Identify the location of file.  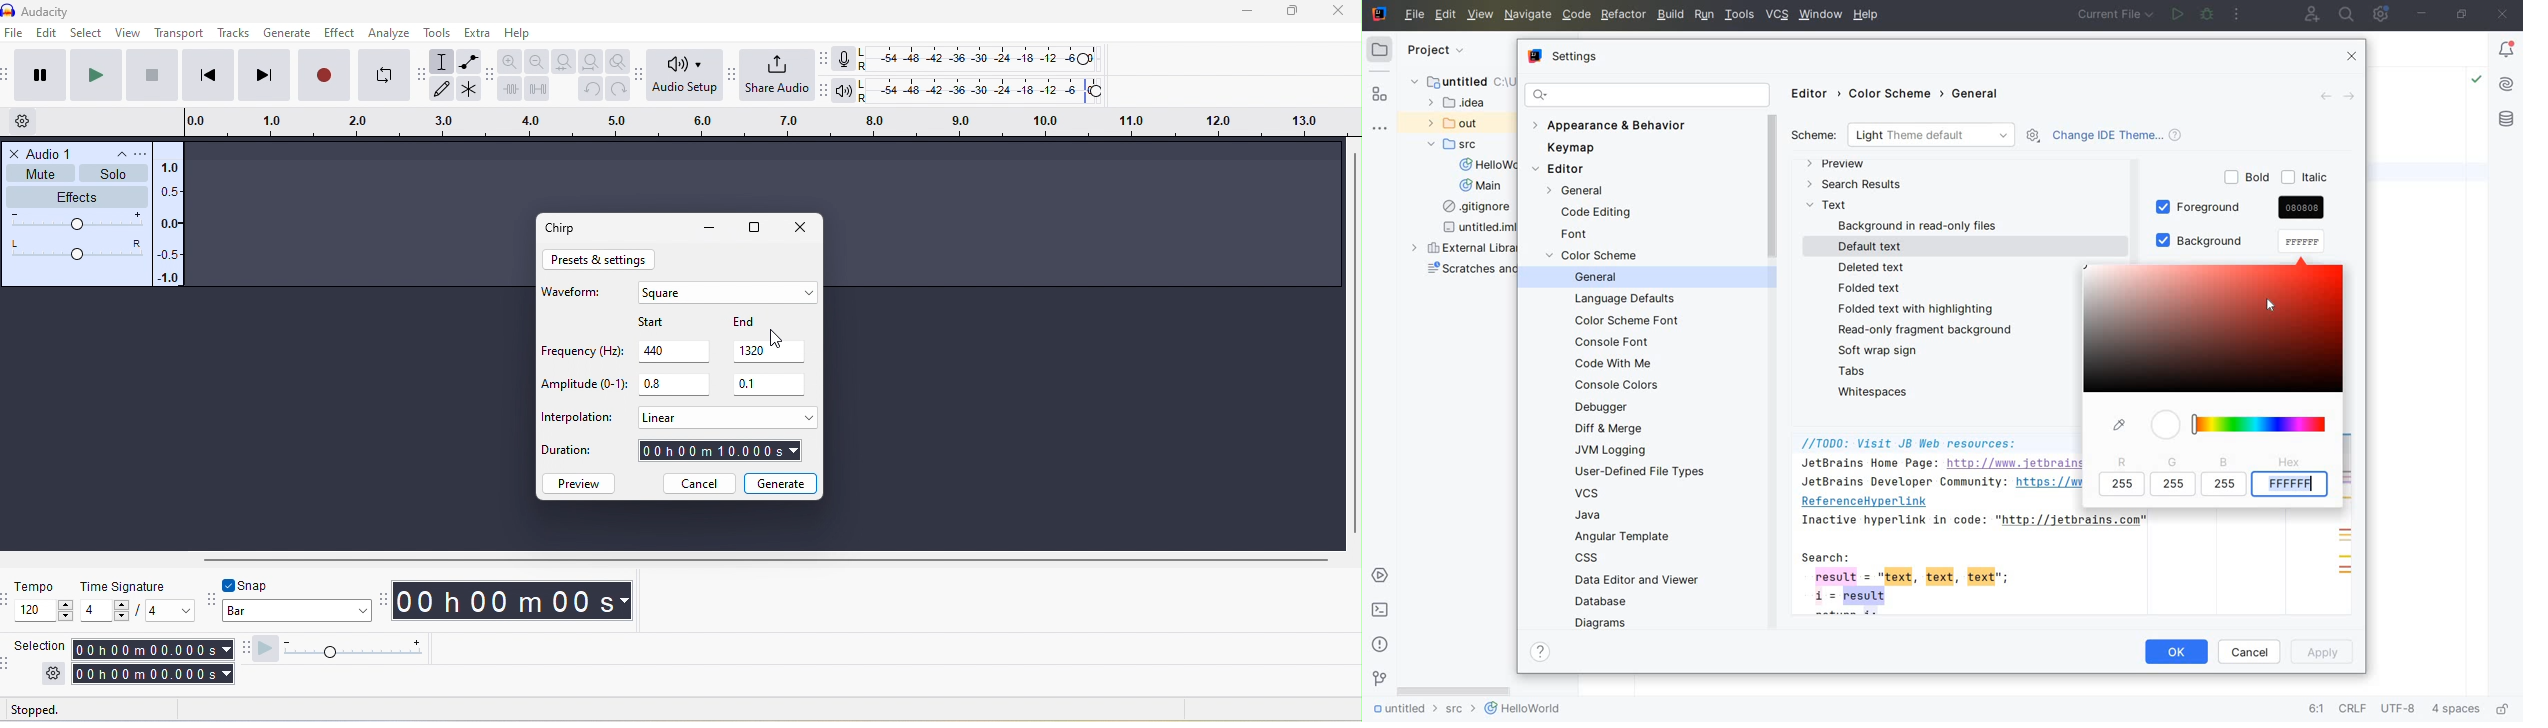
(16, 34).